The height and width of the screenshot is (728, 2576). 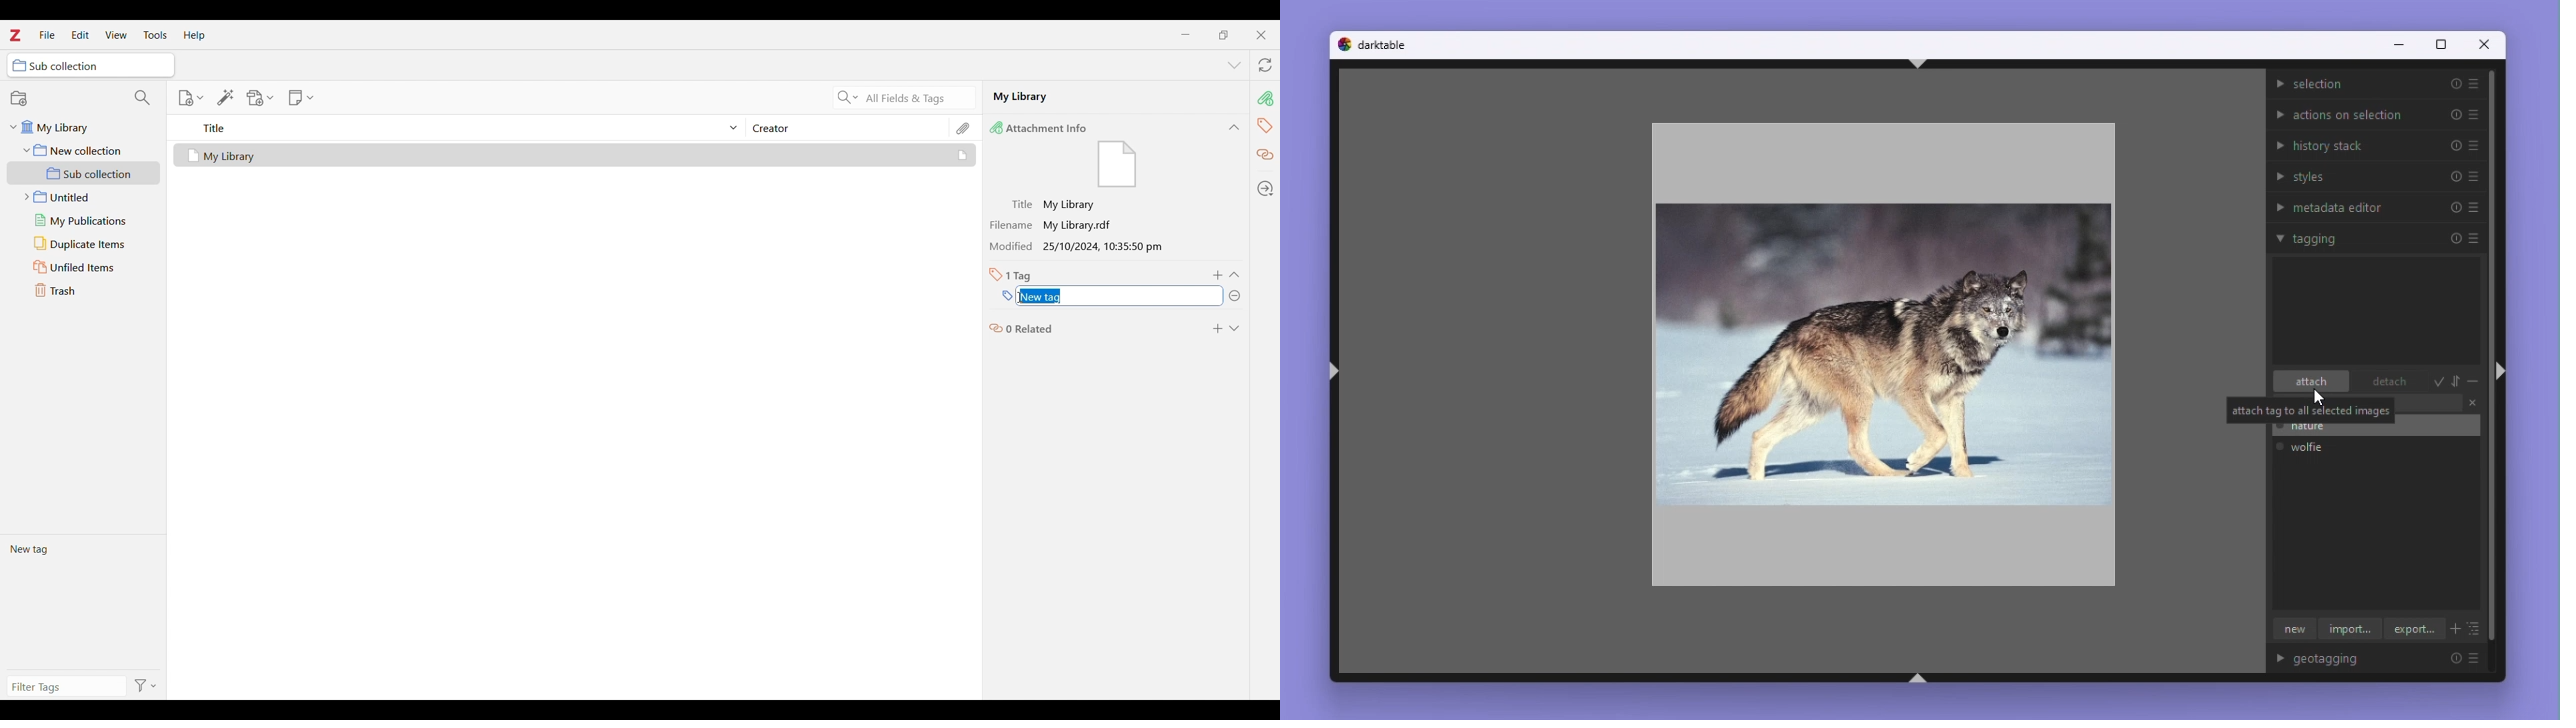 What do you see at coordinates (2312, 383) in the screenshot?
I see `Attach` at bounding box center [2312, 383].